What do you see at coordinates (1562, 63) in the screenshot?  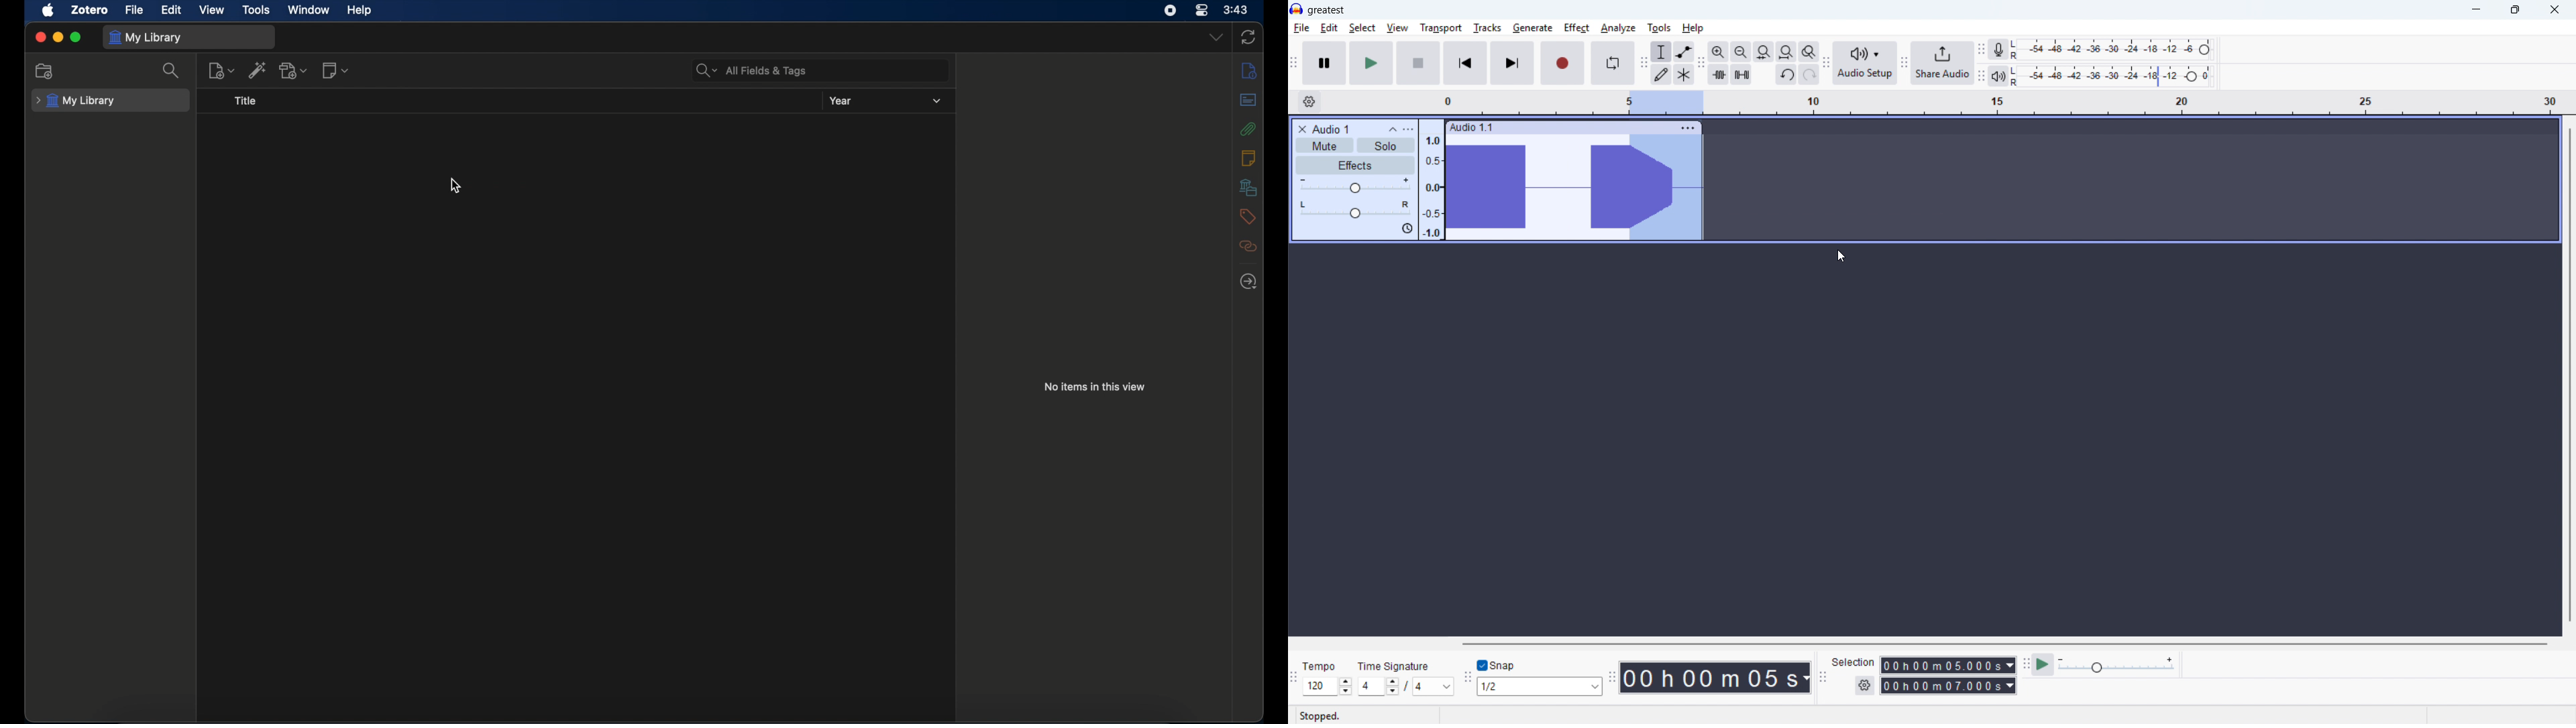 I see `Record ` at bounding box center [1562, 63].